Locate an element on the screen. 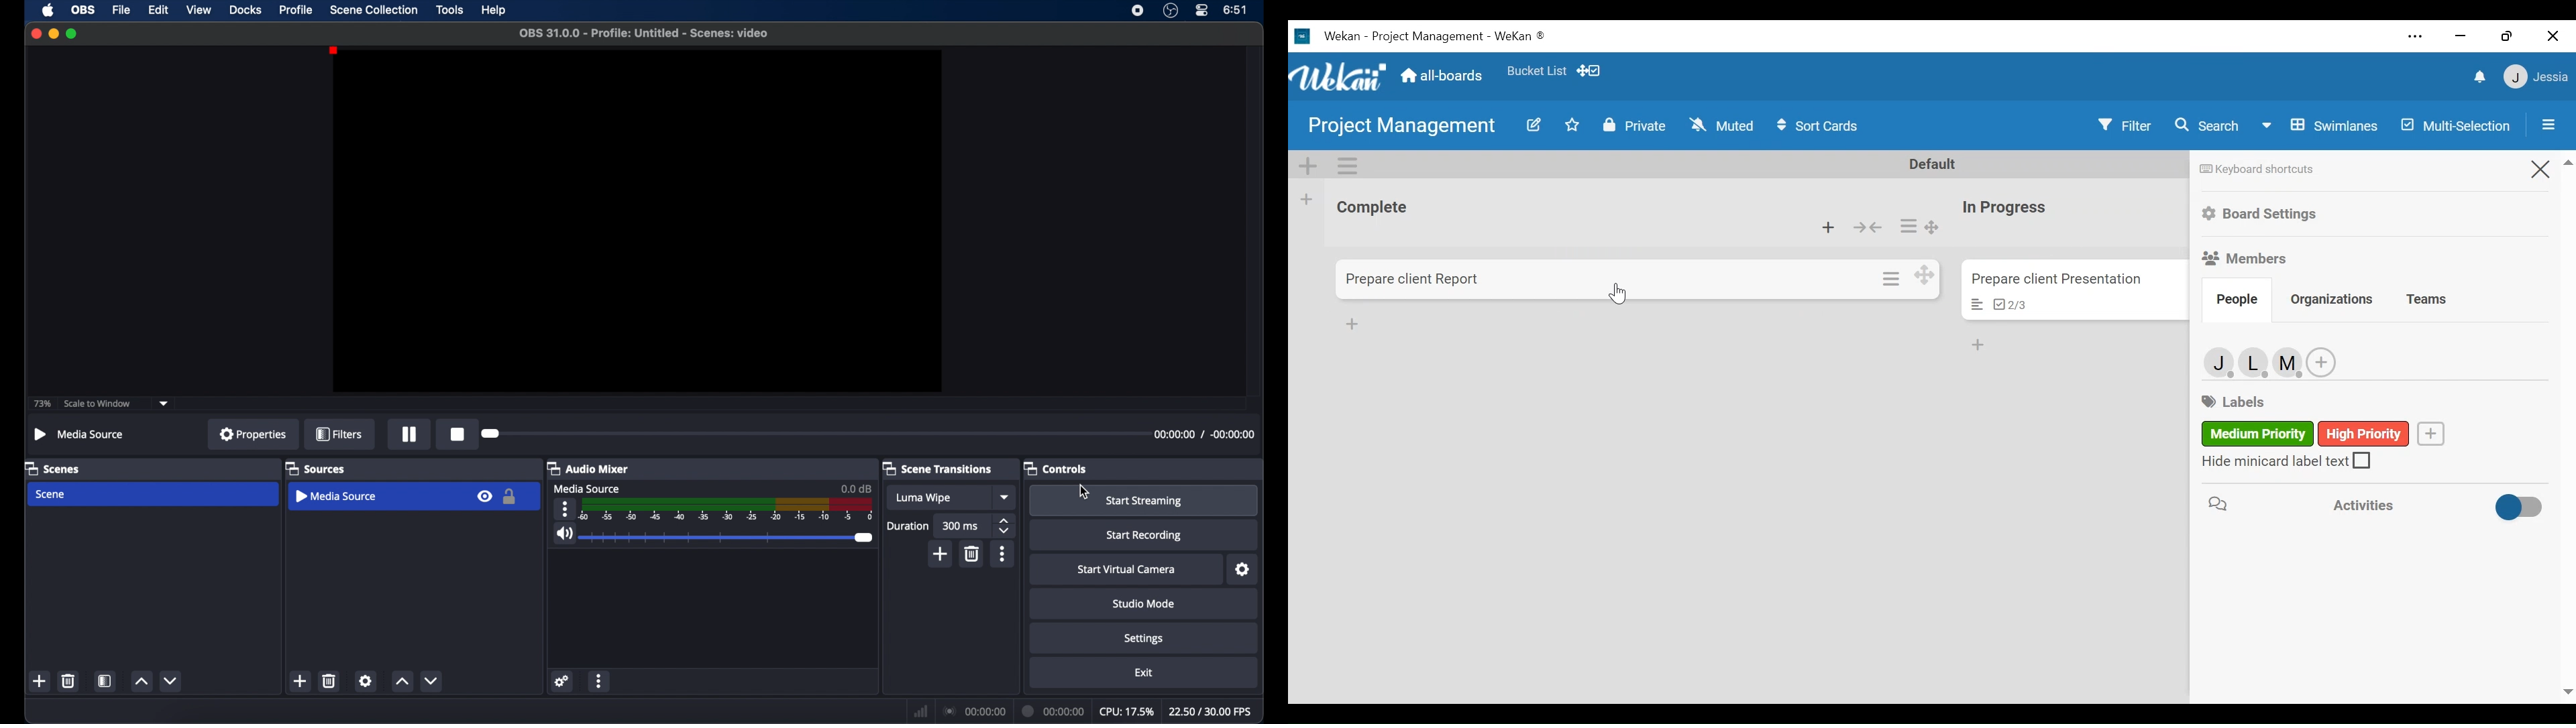  Add list is located at coordinates (1307, 199).